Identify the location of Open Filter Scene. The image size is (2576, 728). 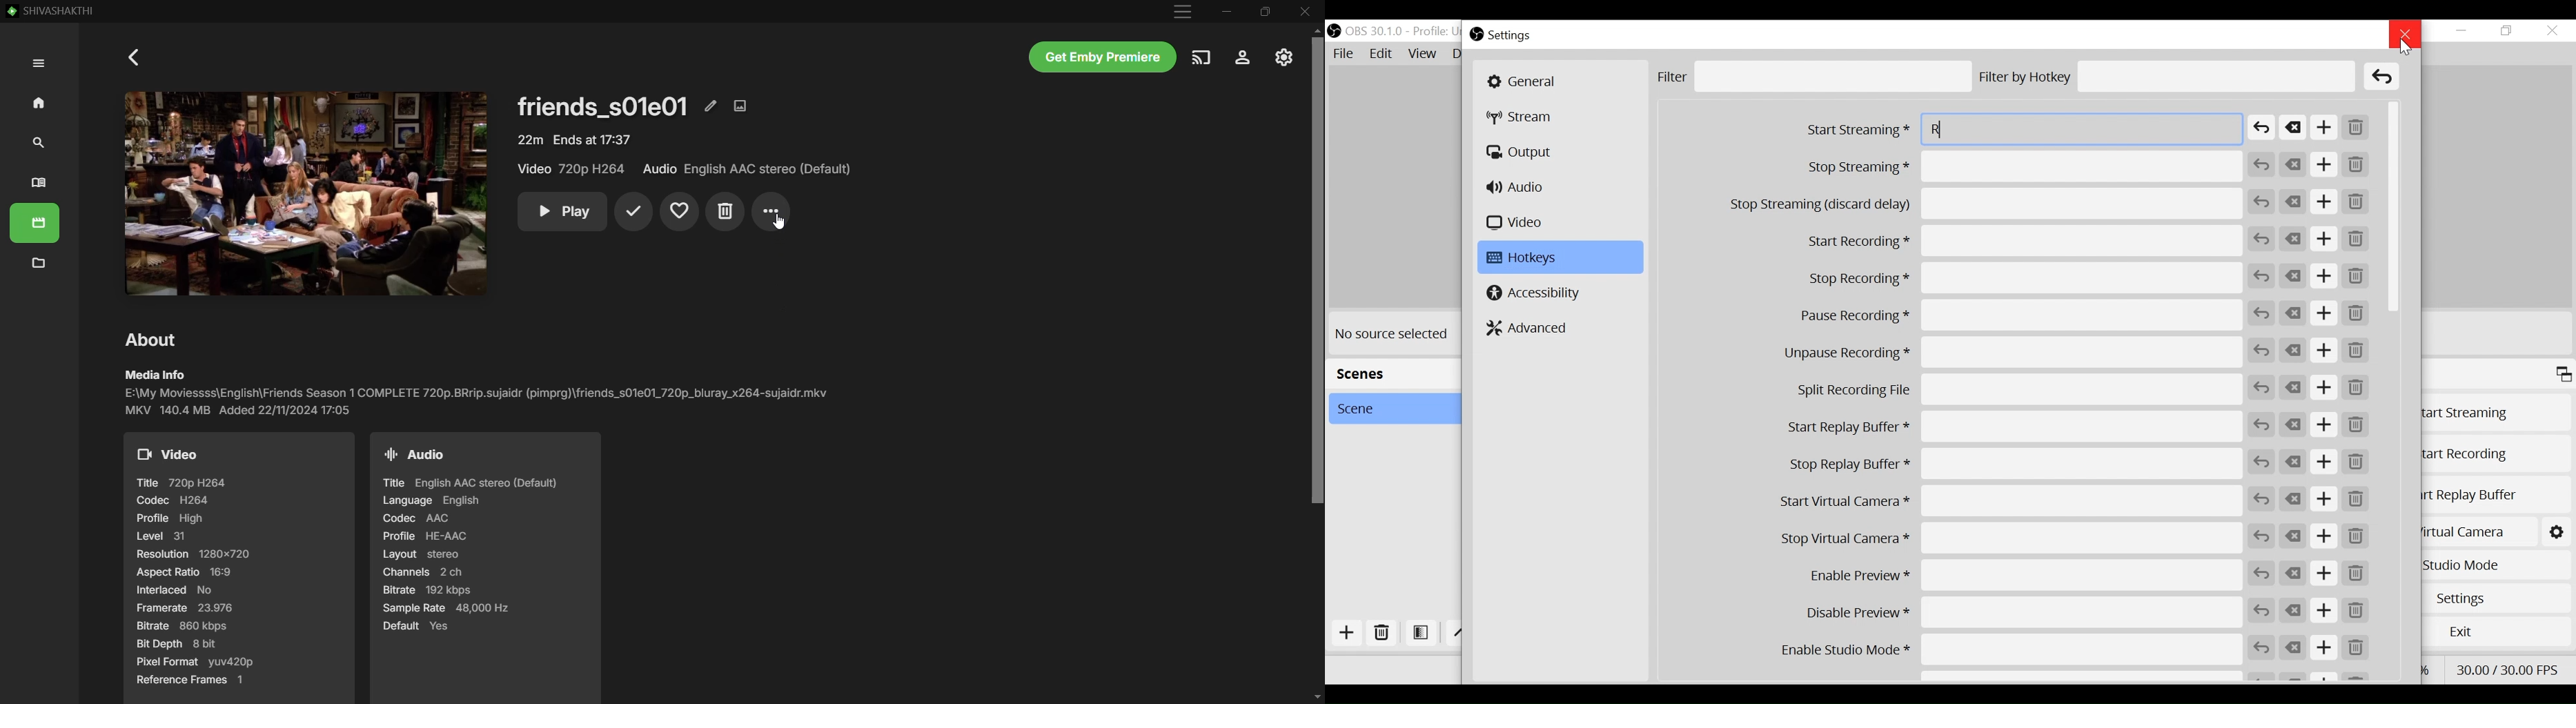
(1421, 632).